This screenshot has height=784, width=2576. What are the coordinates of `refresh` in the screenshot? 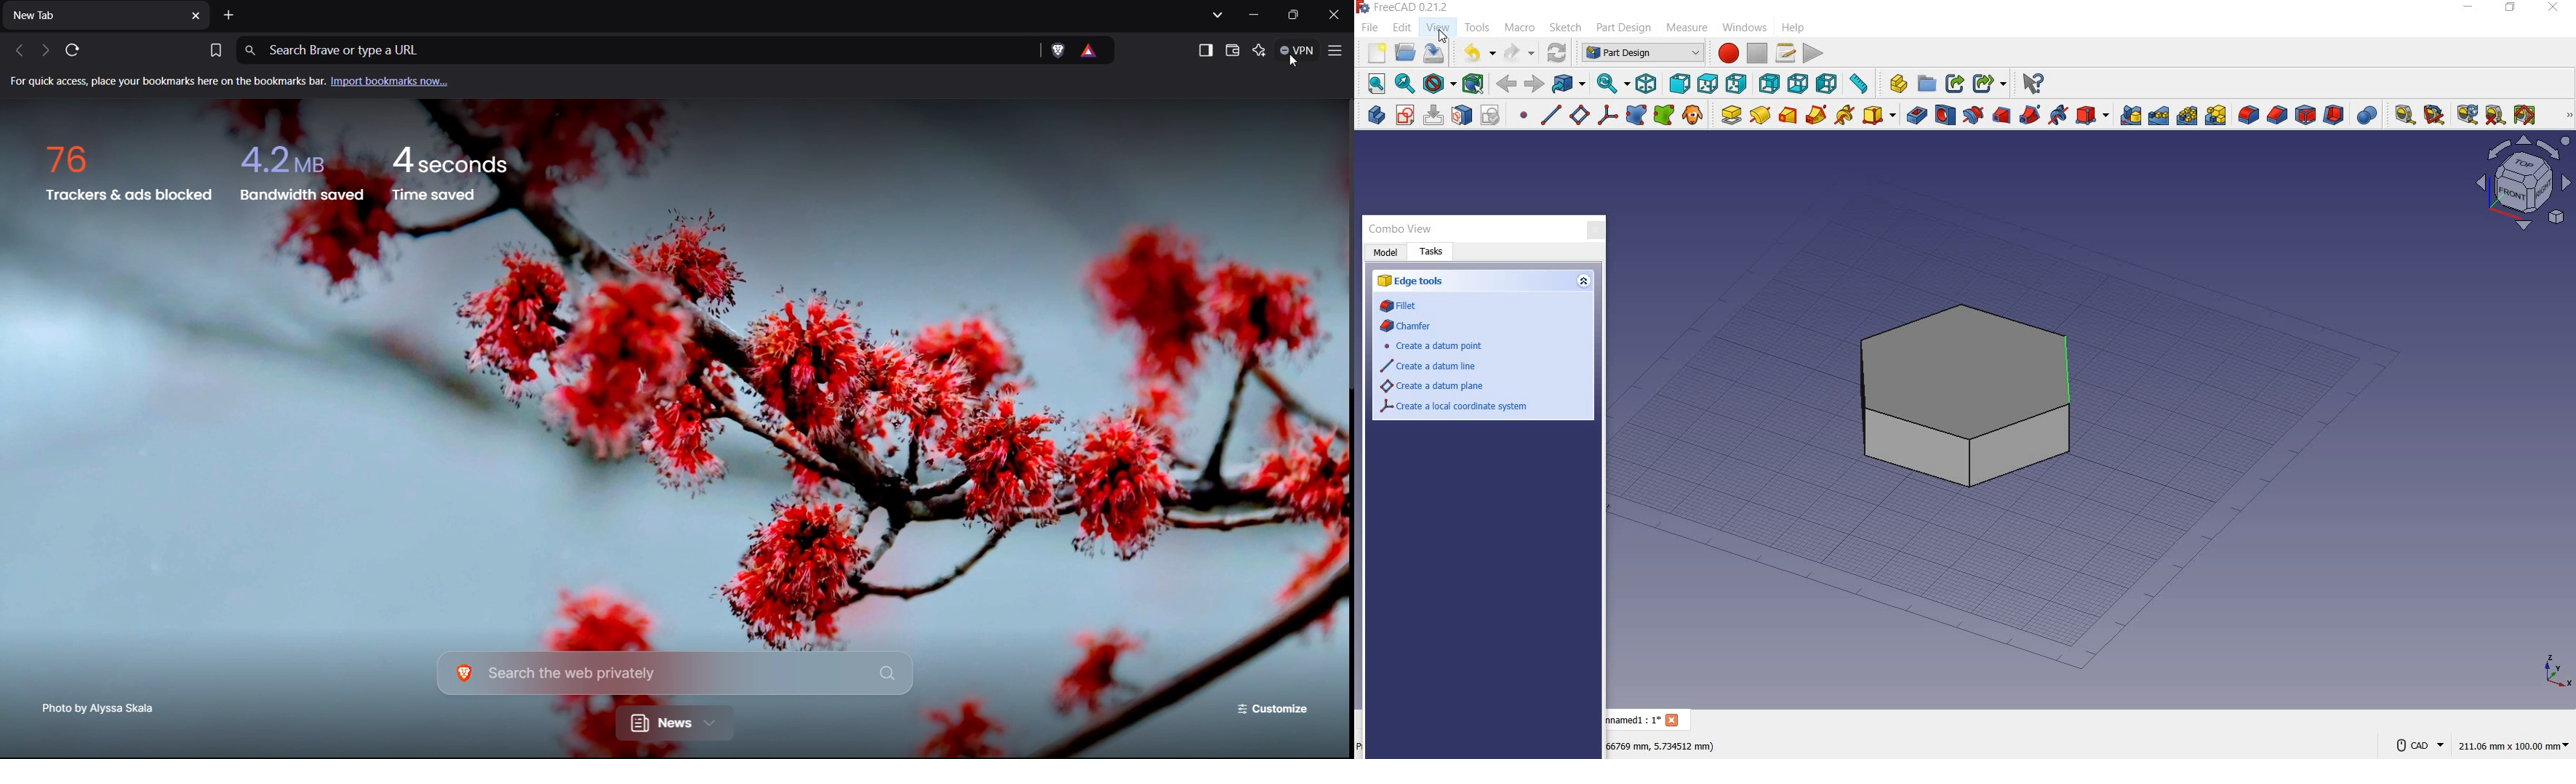 It's located at (2467, 115).